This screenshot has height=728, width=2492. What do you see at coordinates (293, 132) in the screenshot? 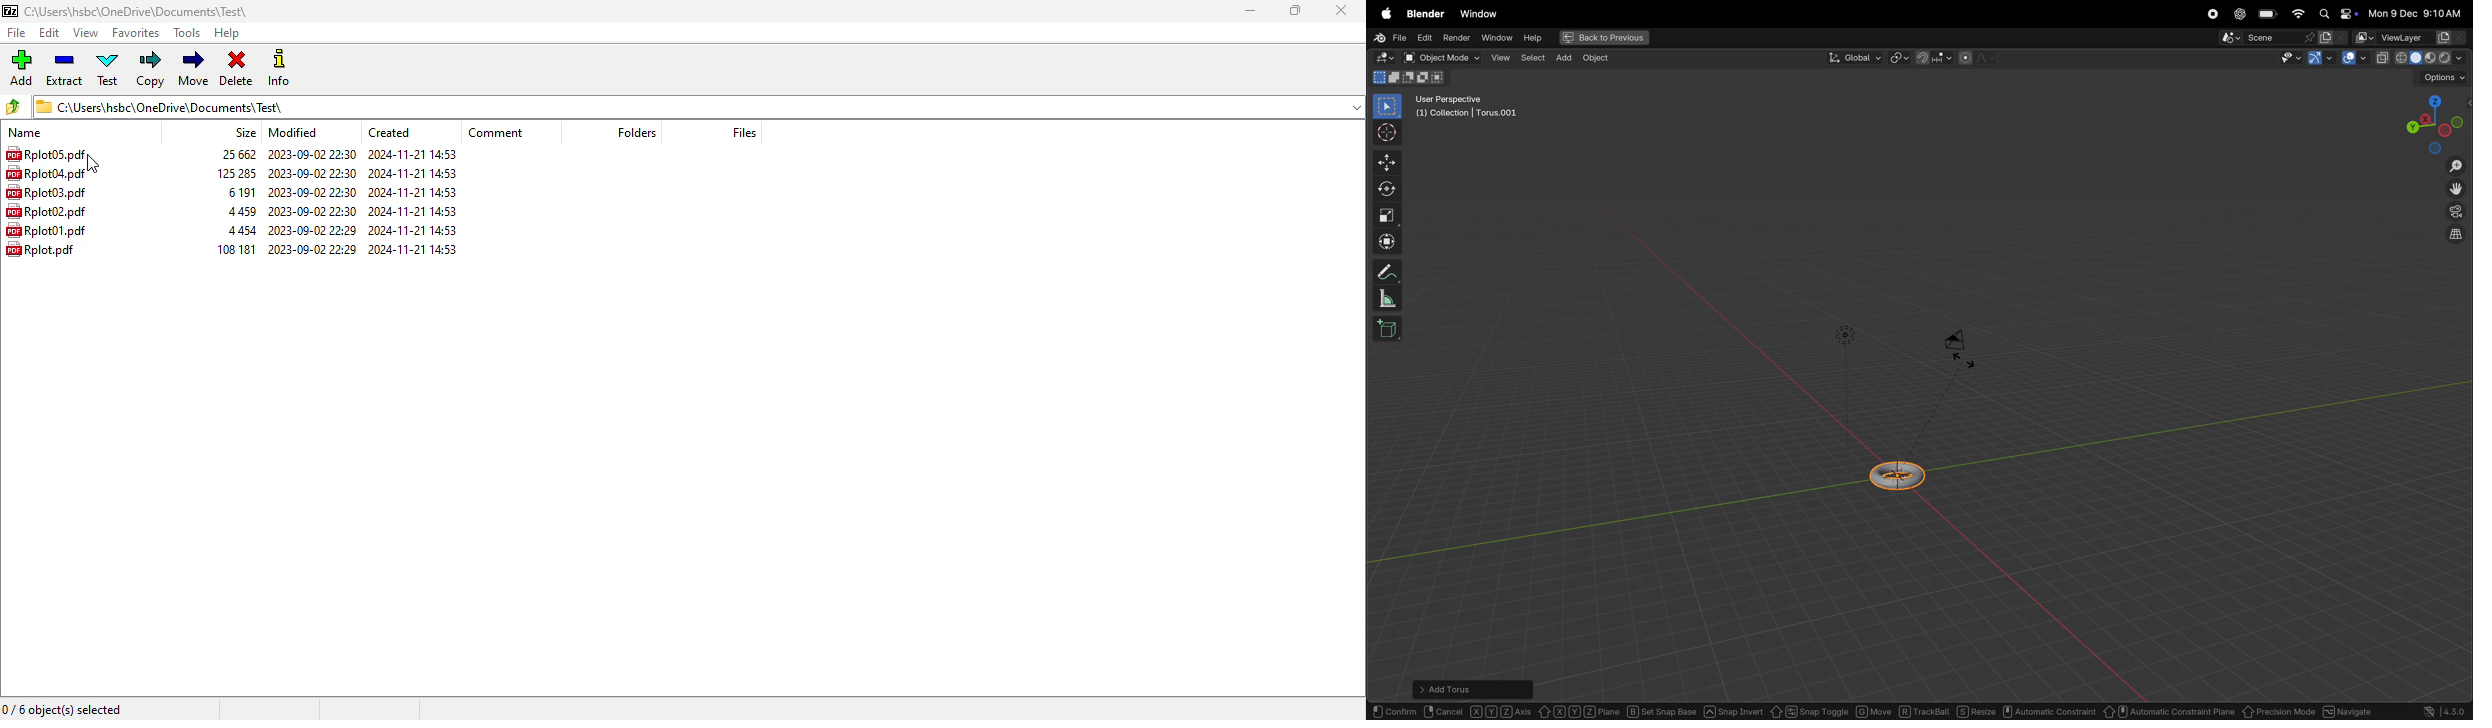
I see `modified` at bounding box center [293, 132].